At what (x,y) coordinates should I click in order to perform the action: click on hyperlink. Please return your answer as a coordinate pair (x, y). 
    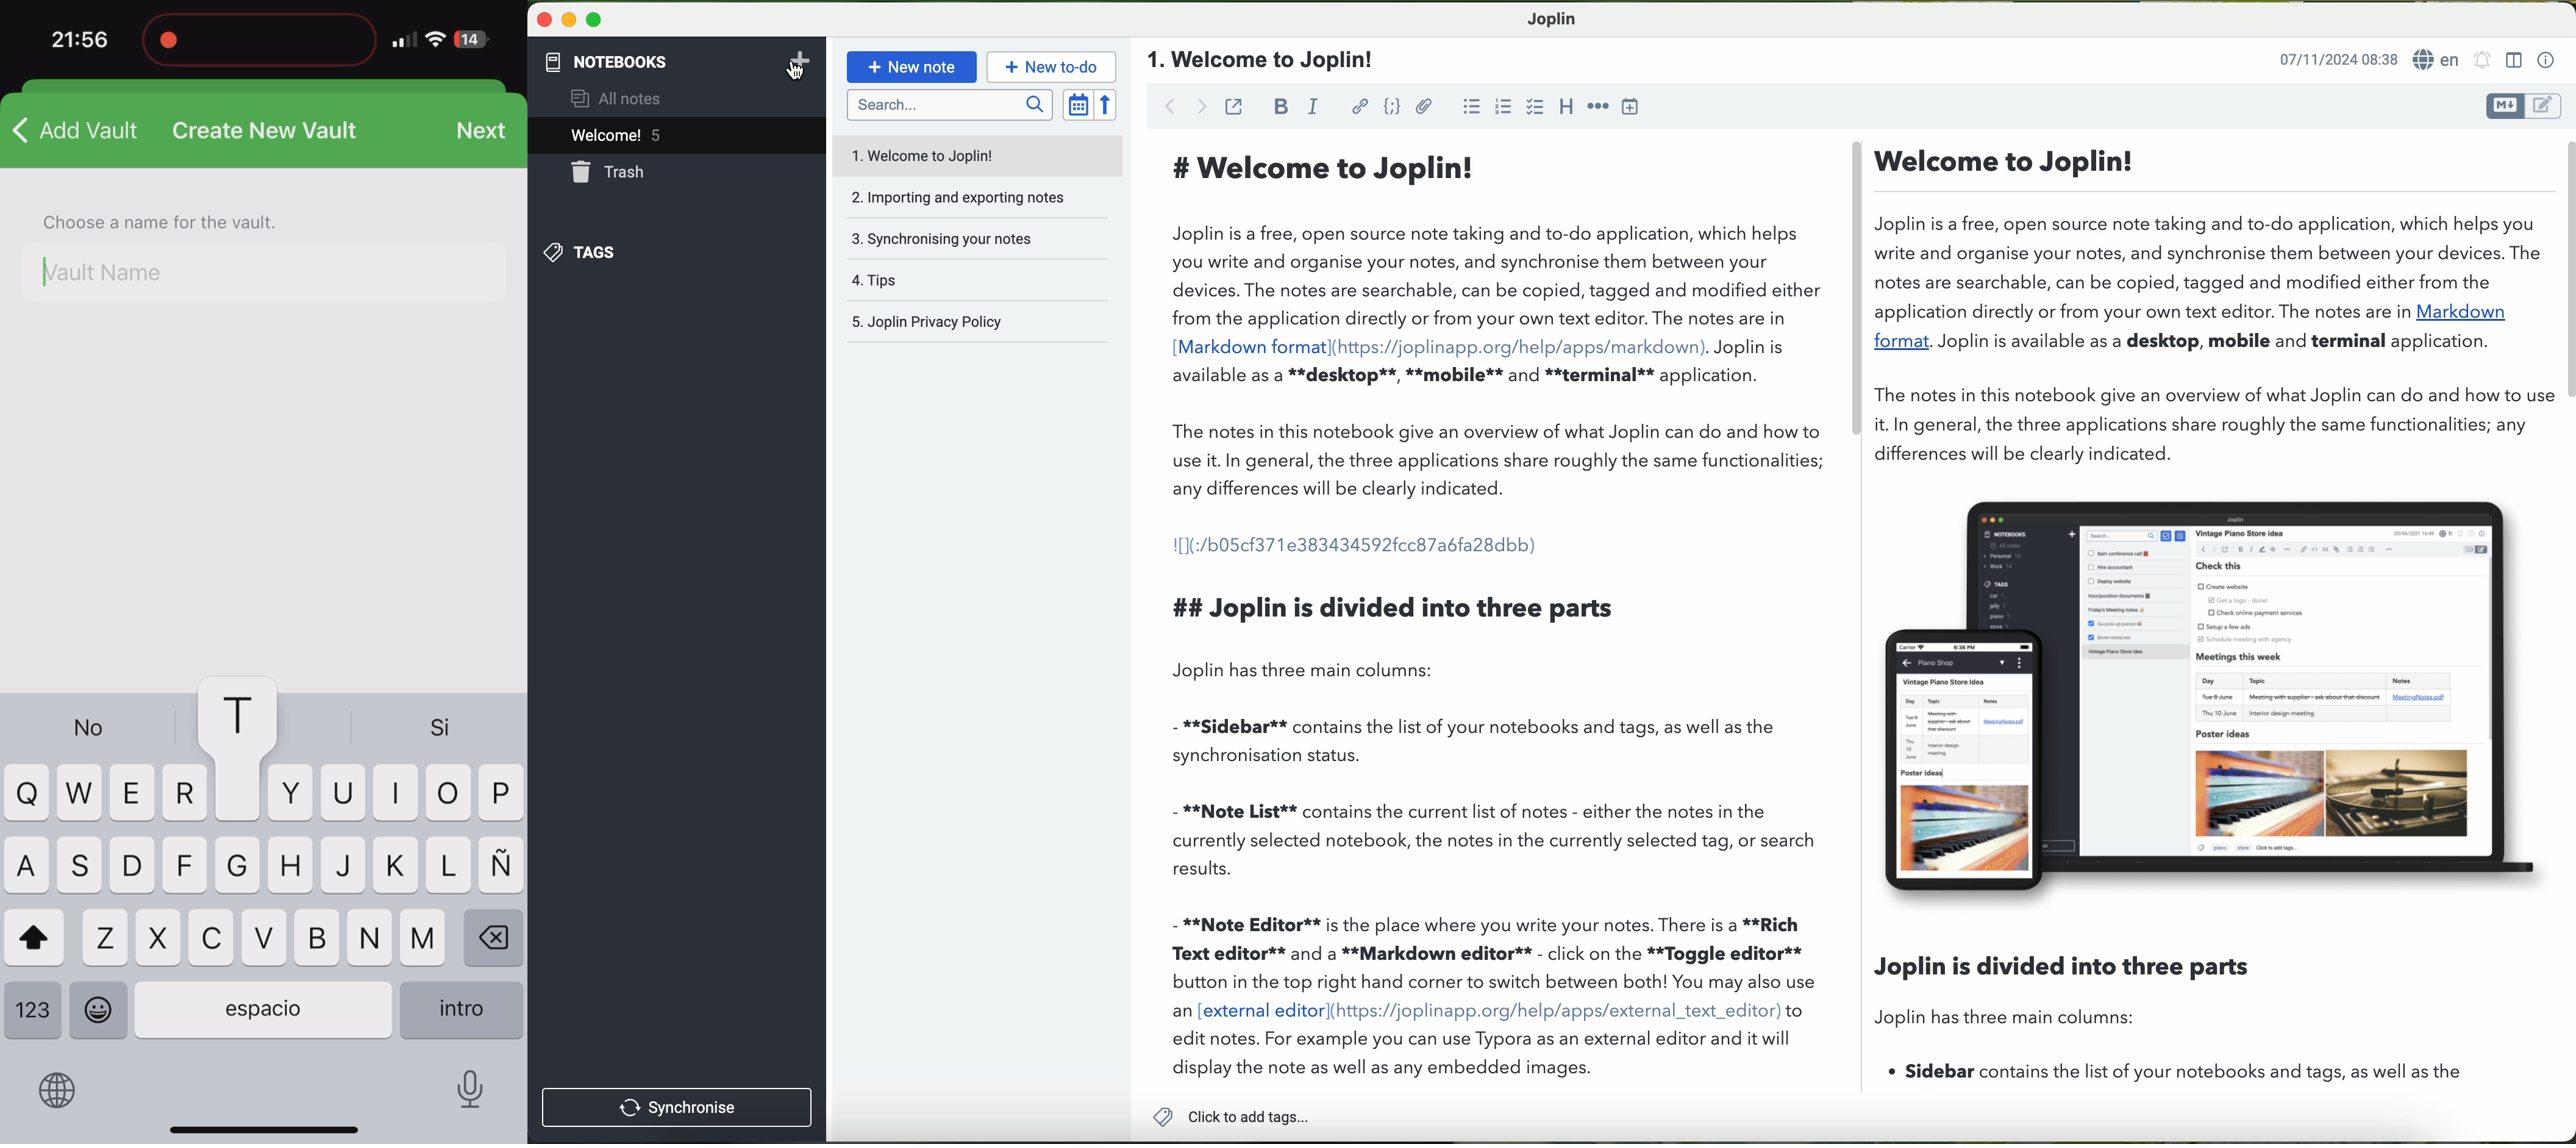
    Looking at the image, I should click on (1354, 106).